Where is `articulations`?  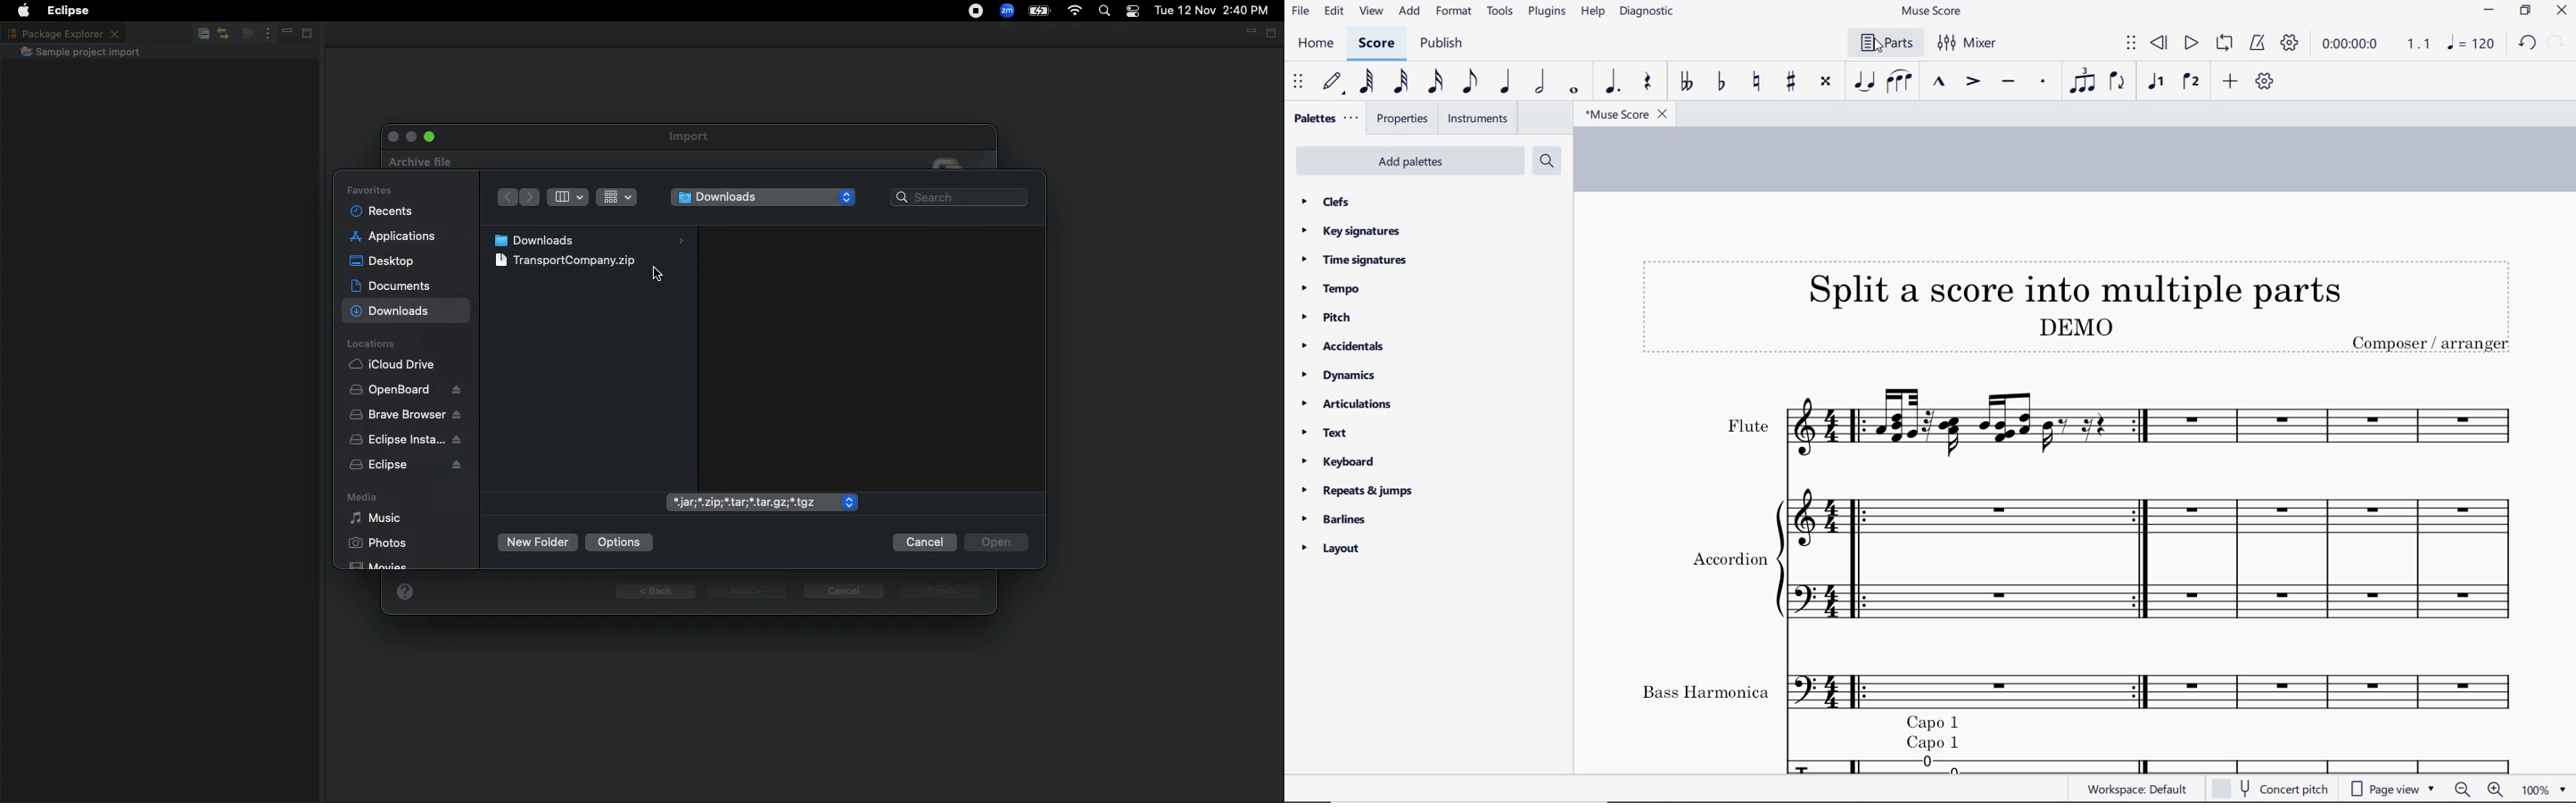 articulations is located at coordinates (1344, 405).